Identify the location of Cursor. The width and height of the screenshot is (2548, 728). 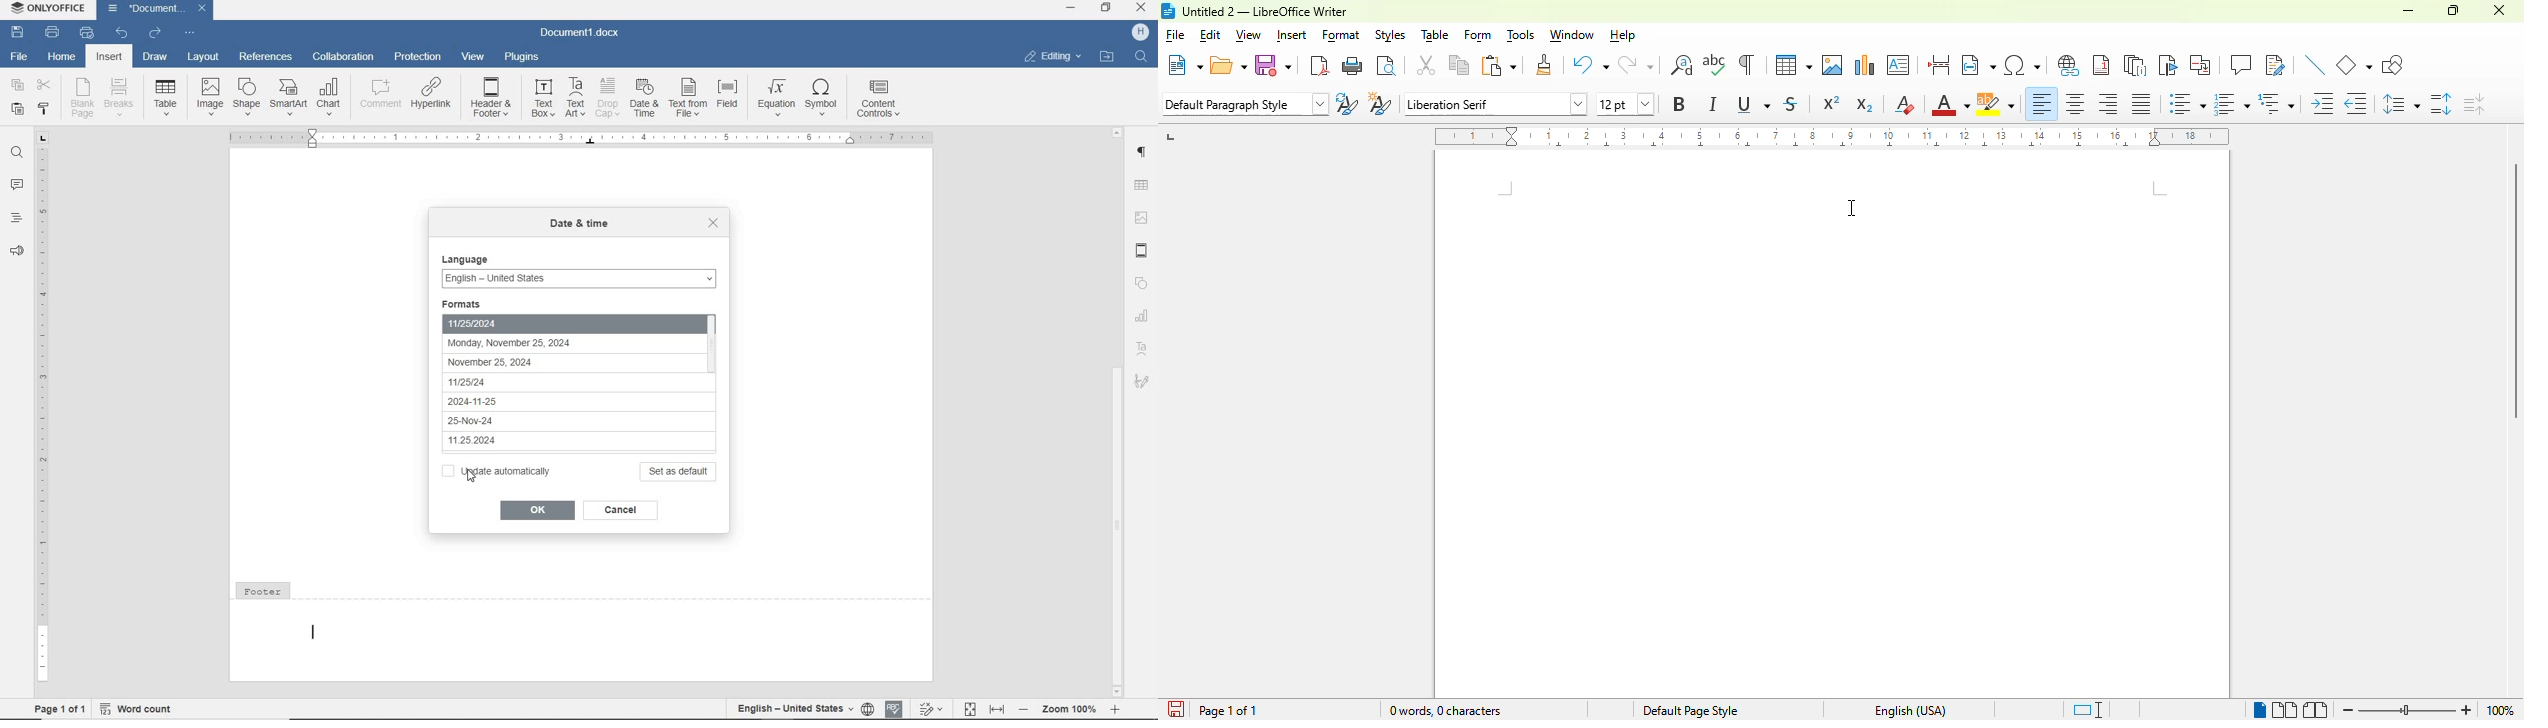
(463, 476).